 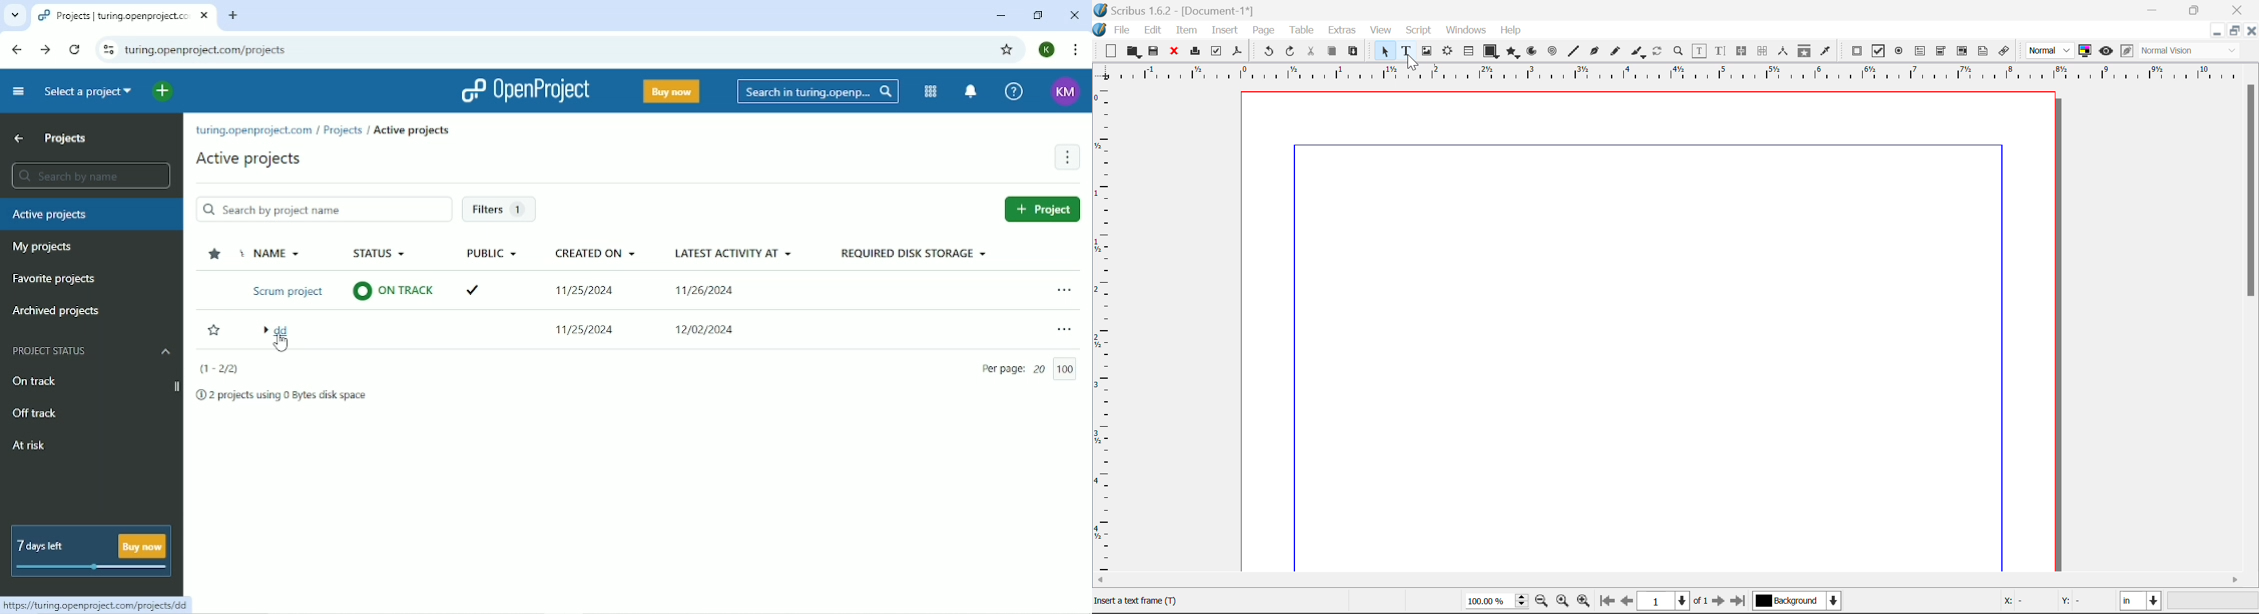 What do you see at coordinates (1700, 50) in the screenshot?
I see `Edit Contents of Frame` at bounding box center [1700, 50].